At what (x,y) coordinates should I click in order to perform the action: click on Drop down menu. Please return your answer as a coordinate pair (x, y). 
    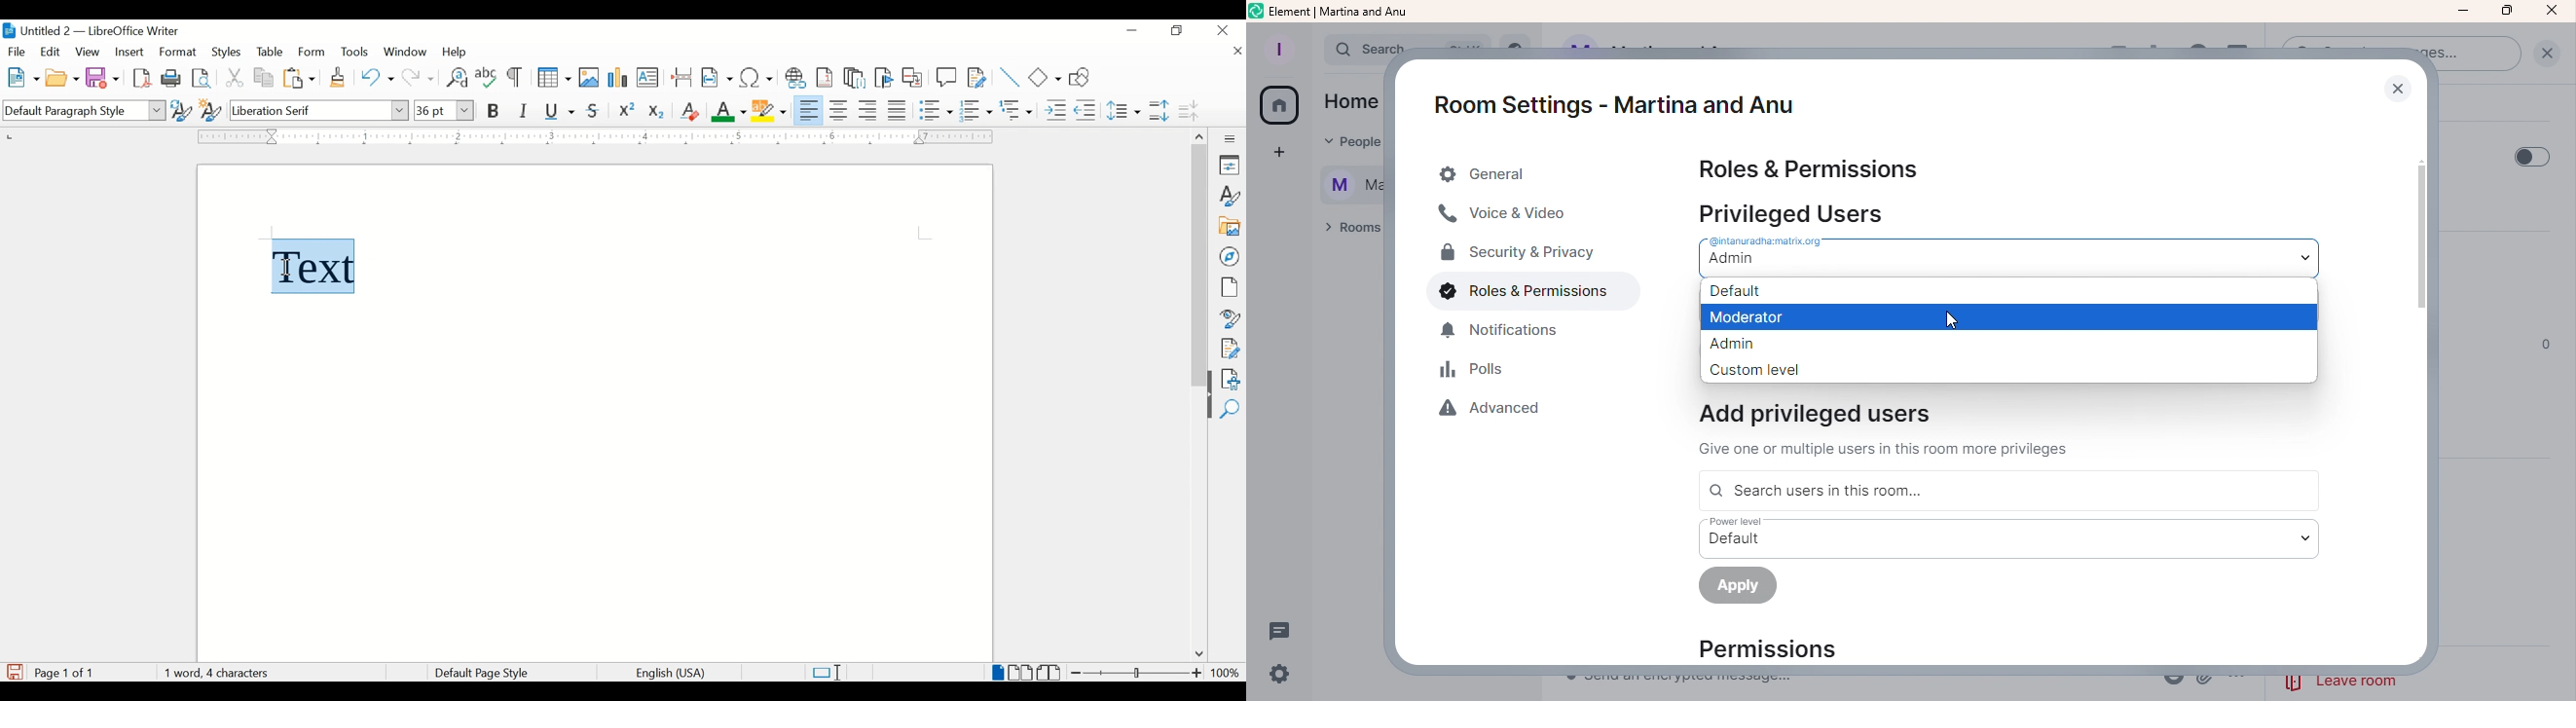
    Looking at the image, I should click on (2003, 256).